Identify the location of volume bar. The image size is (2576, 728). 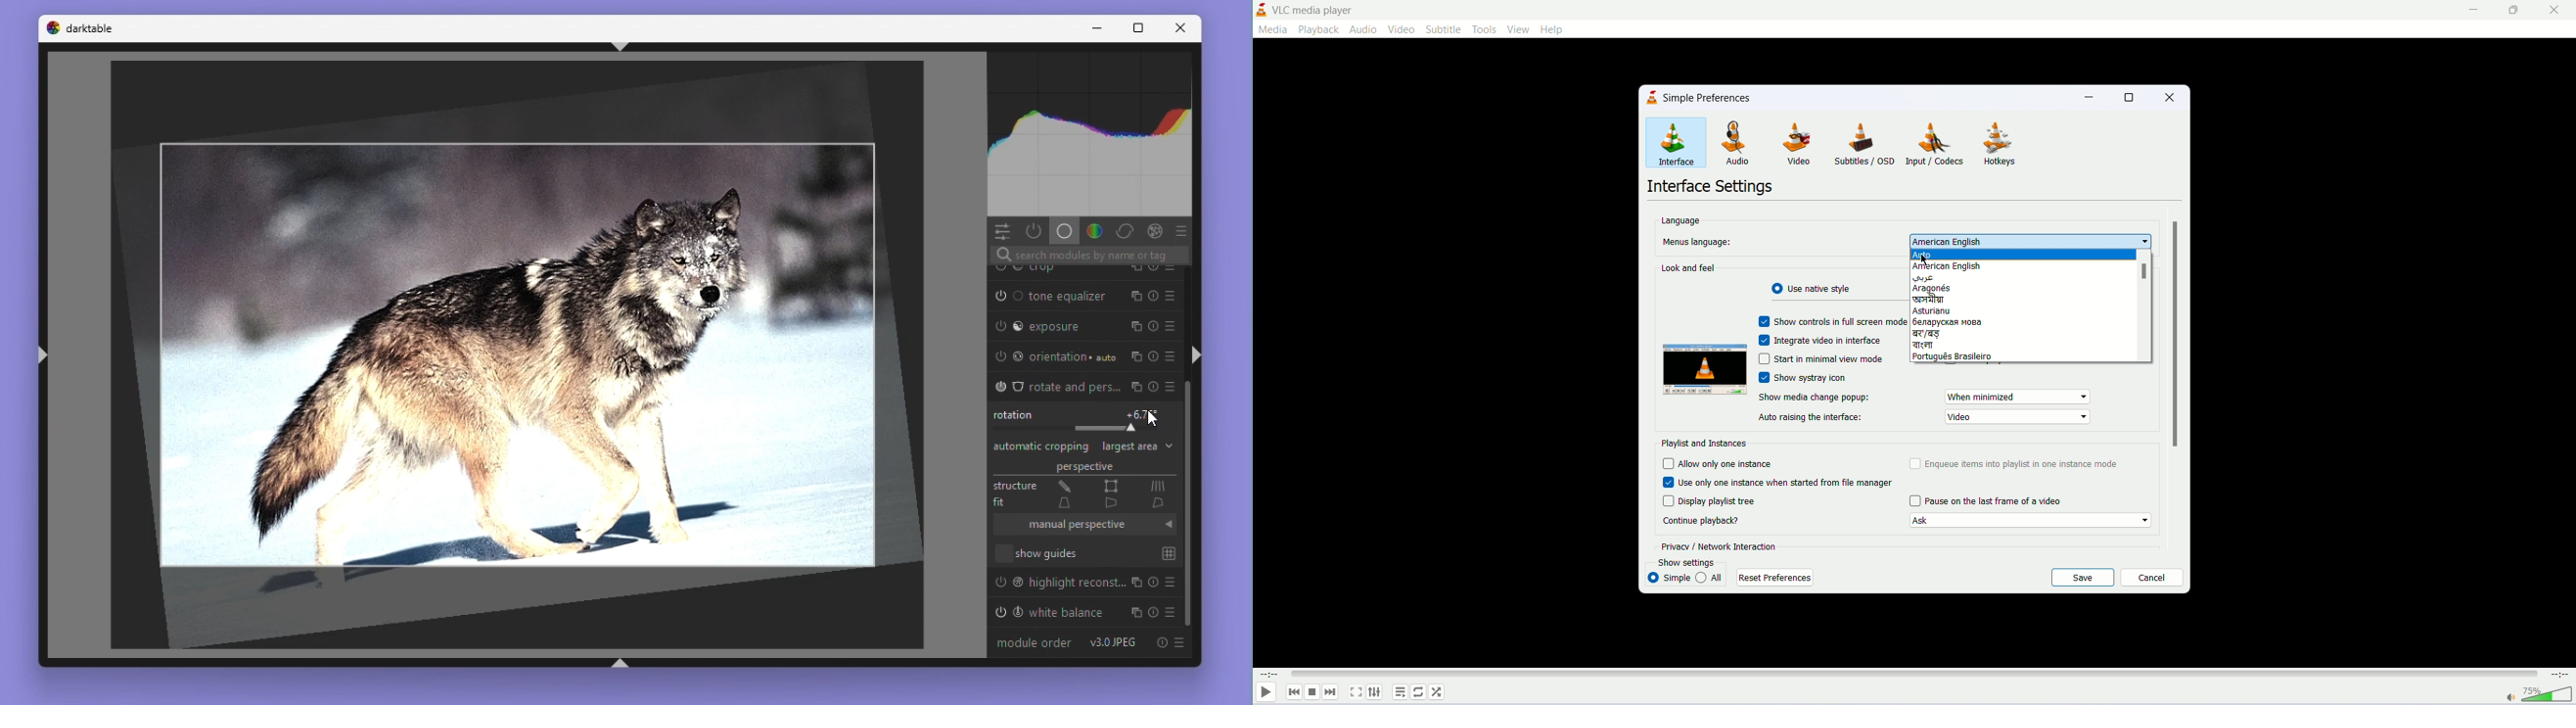
(2549, 695).